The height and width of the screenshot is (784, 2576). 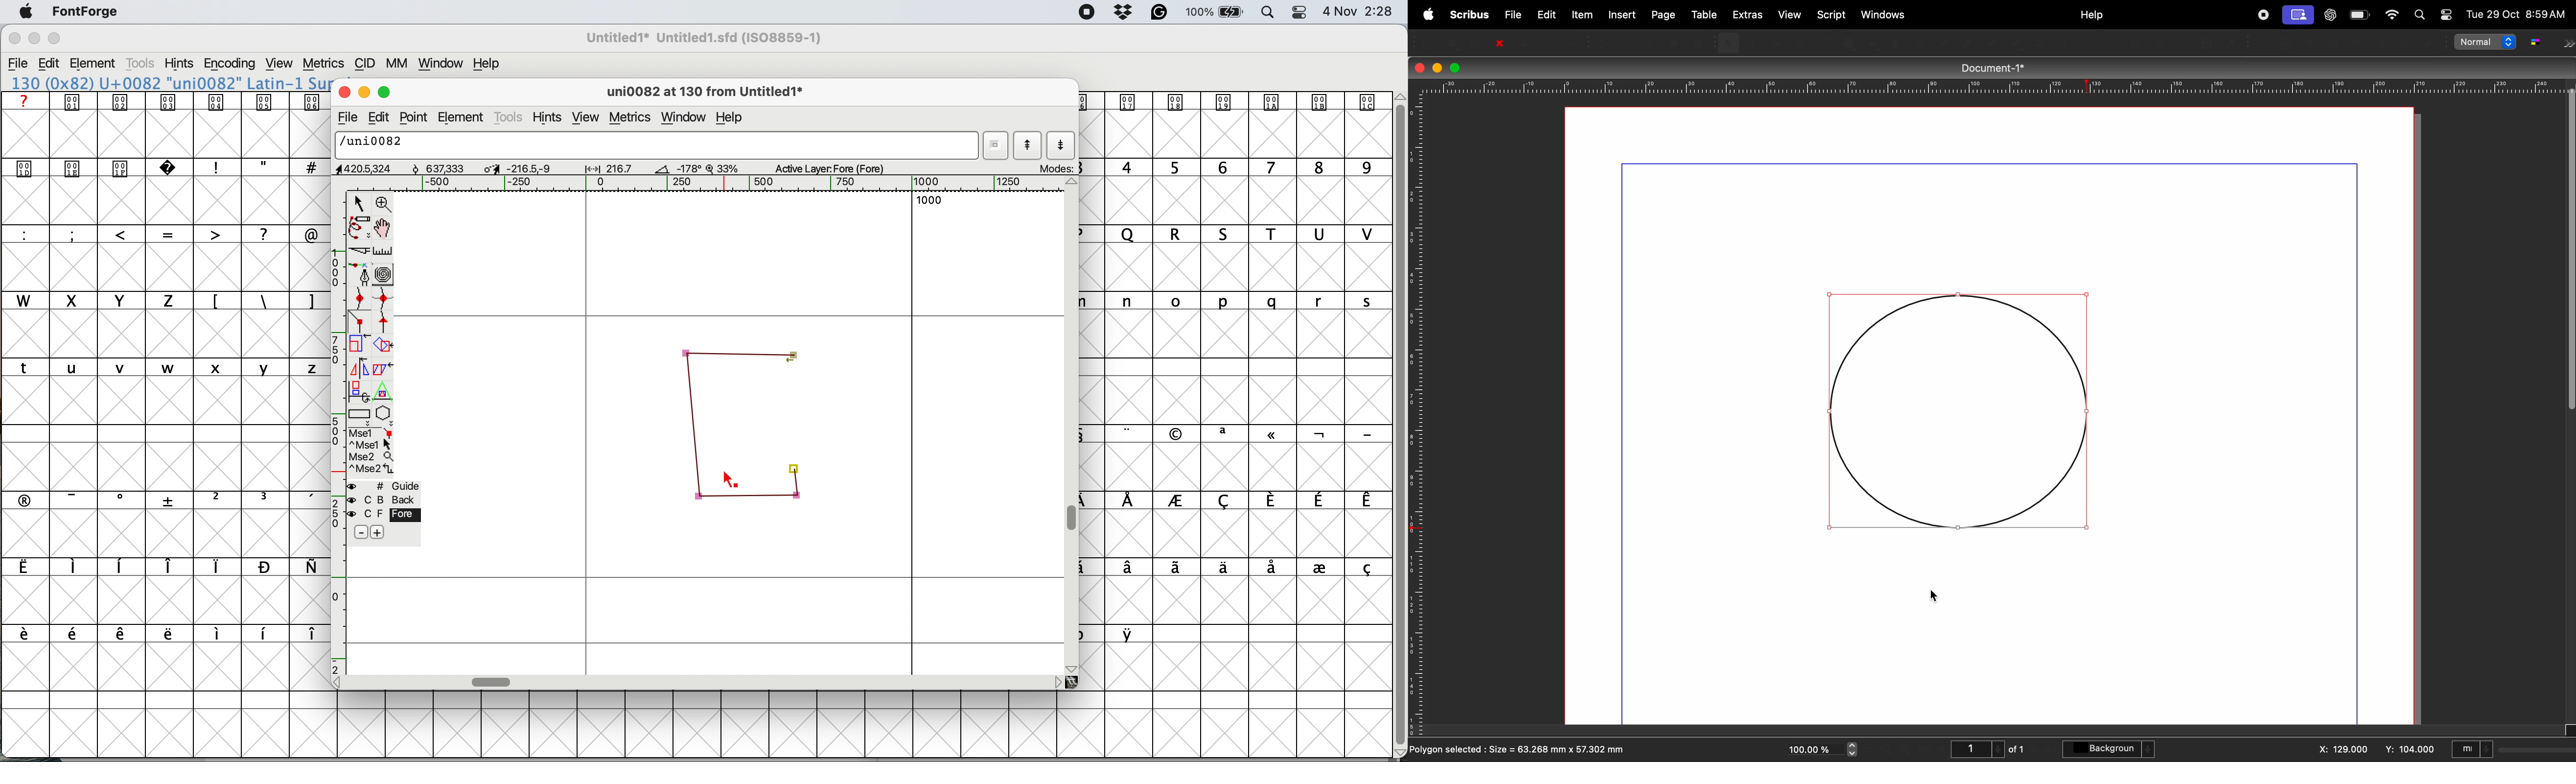 What do you see at coordinates (1243, 568) in the screenshot?
I see `symbols` at bounding box center [1243, 568].